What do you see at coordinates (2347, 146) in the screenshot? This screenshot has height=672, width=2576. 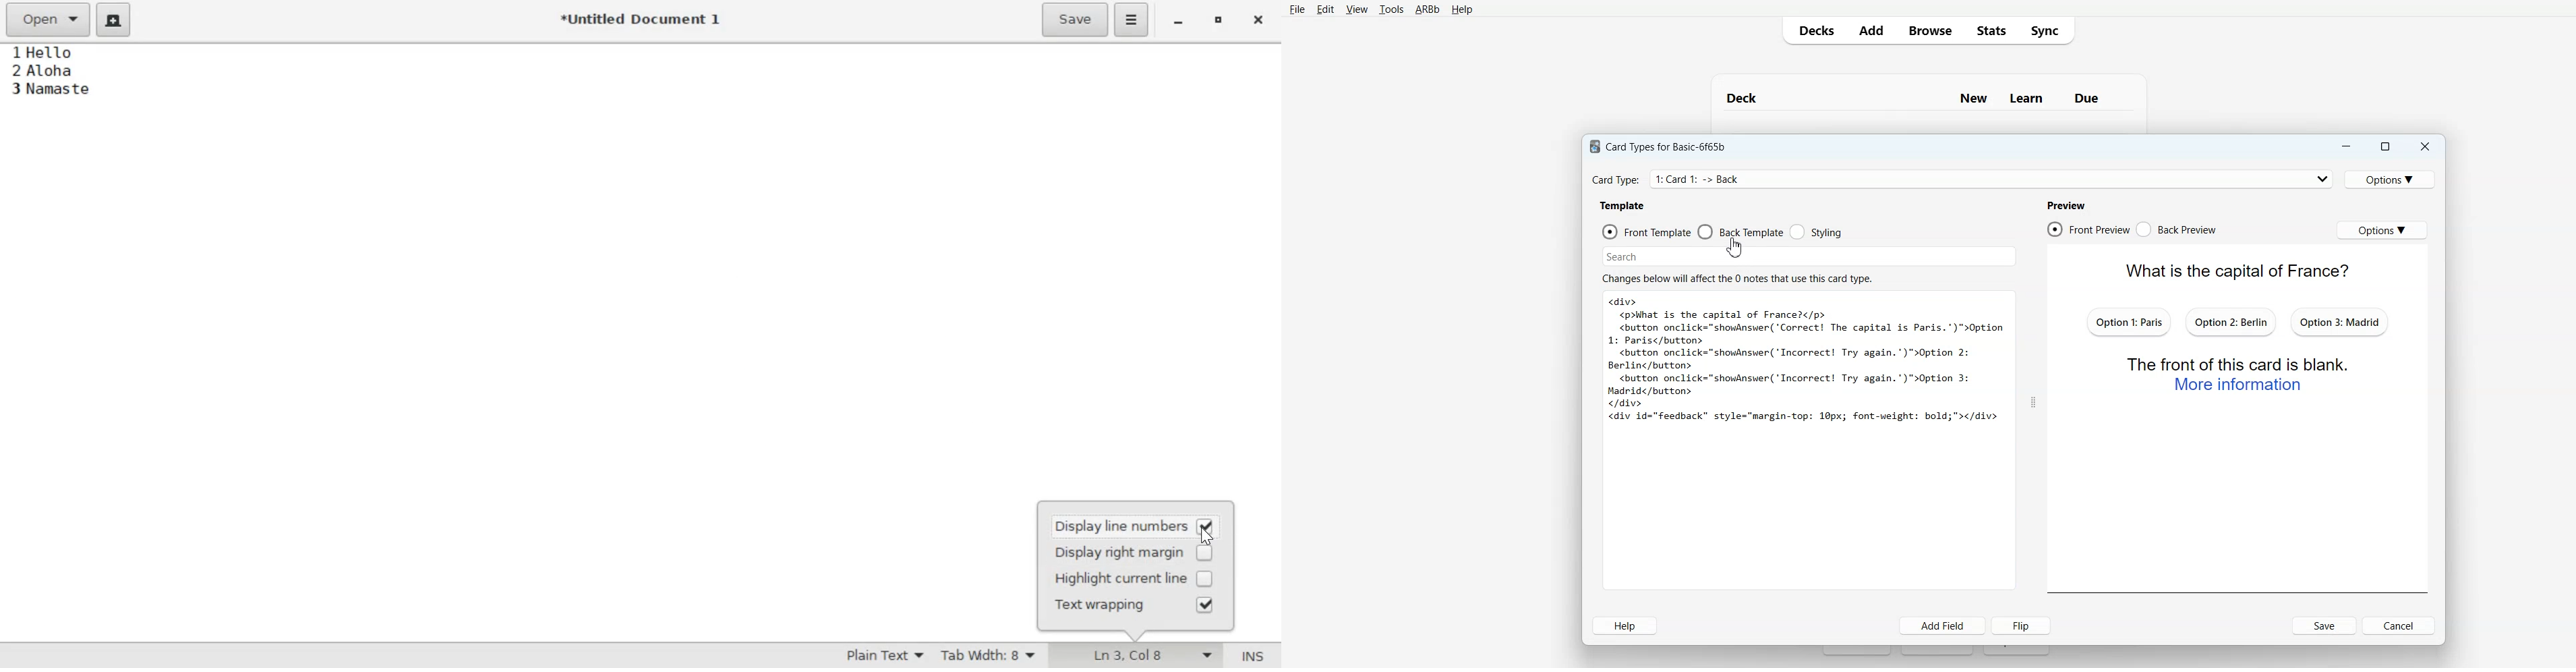 I see `Minimize` at bounding box center [2347, 146].